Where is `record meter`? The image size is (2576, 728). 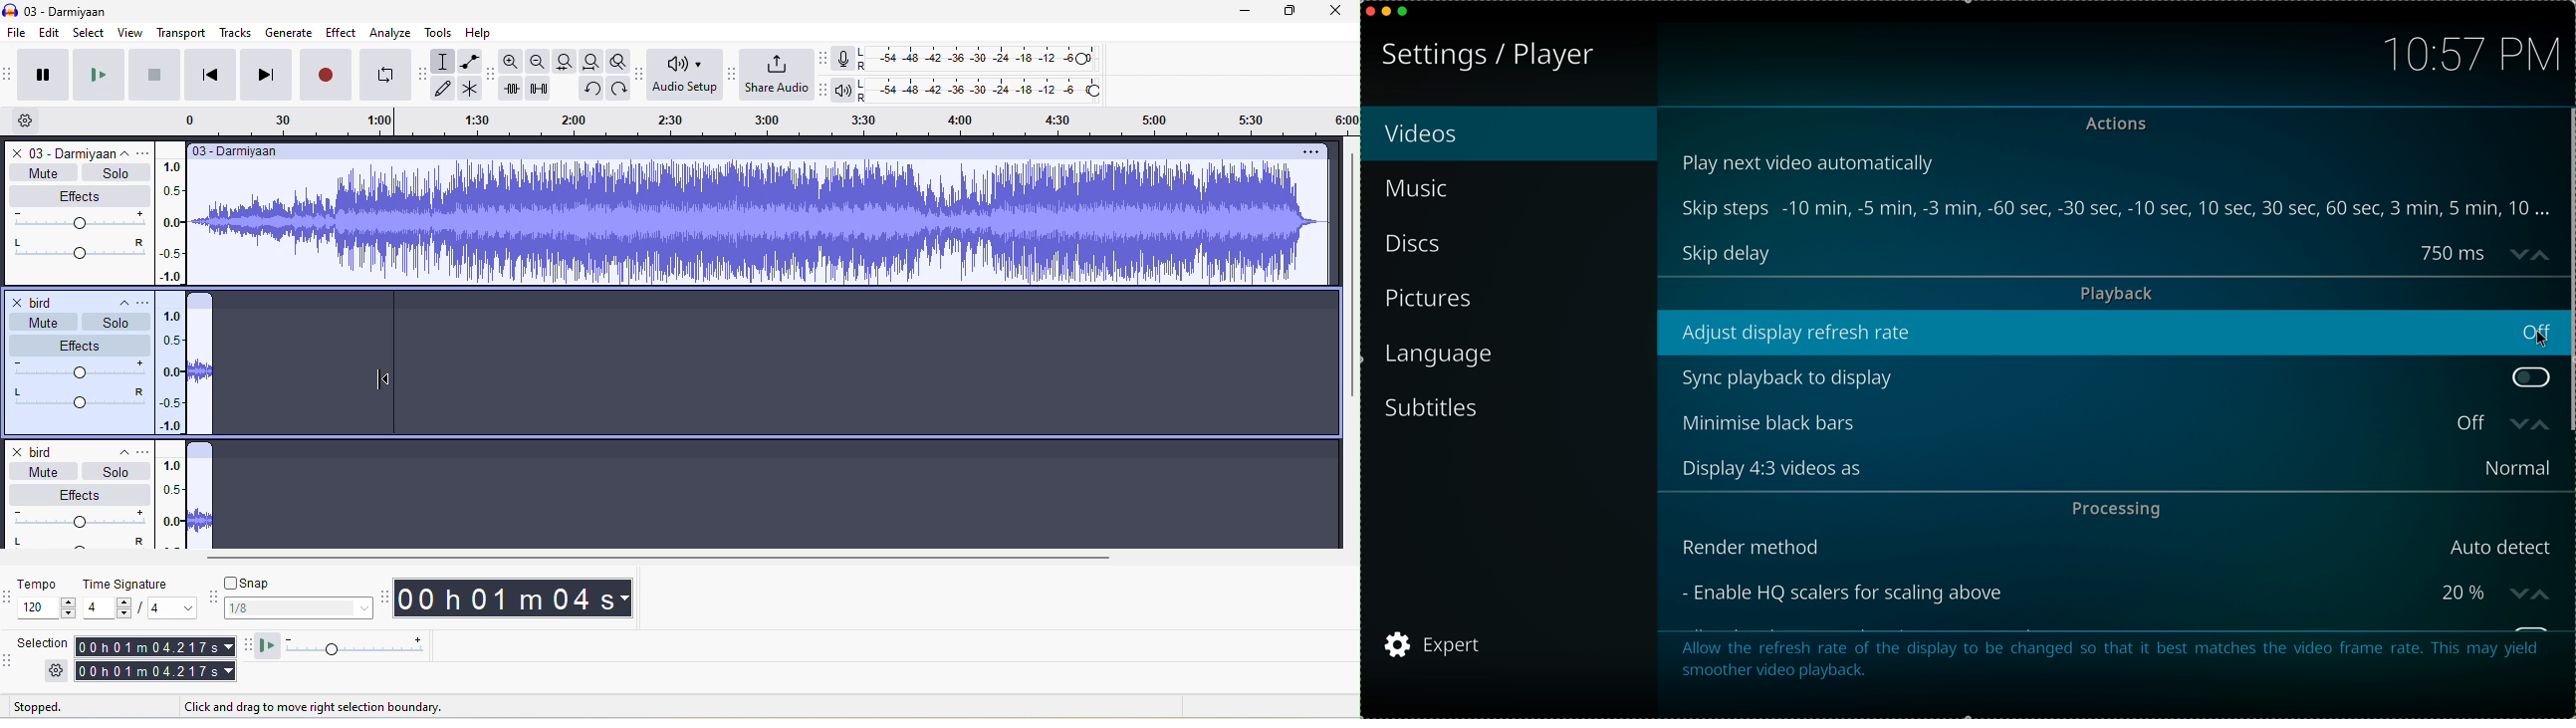 record meter is located at coordinates (843, 62).